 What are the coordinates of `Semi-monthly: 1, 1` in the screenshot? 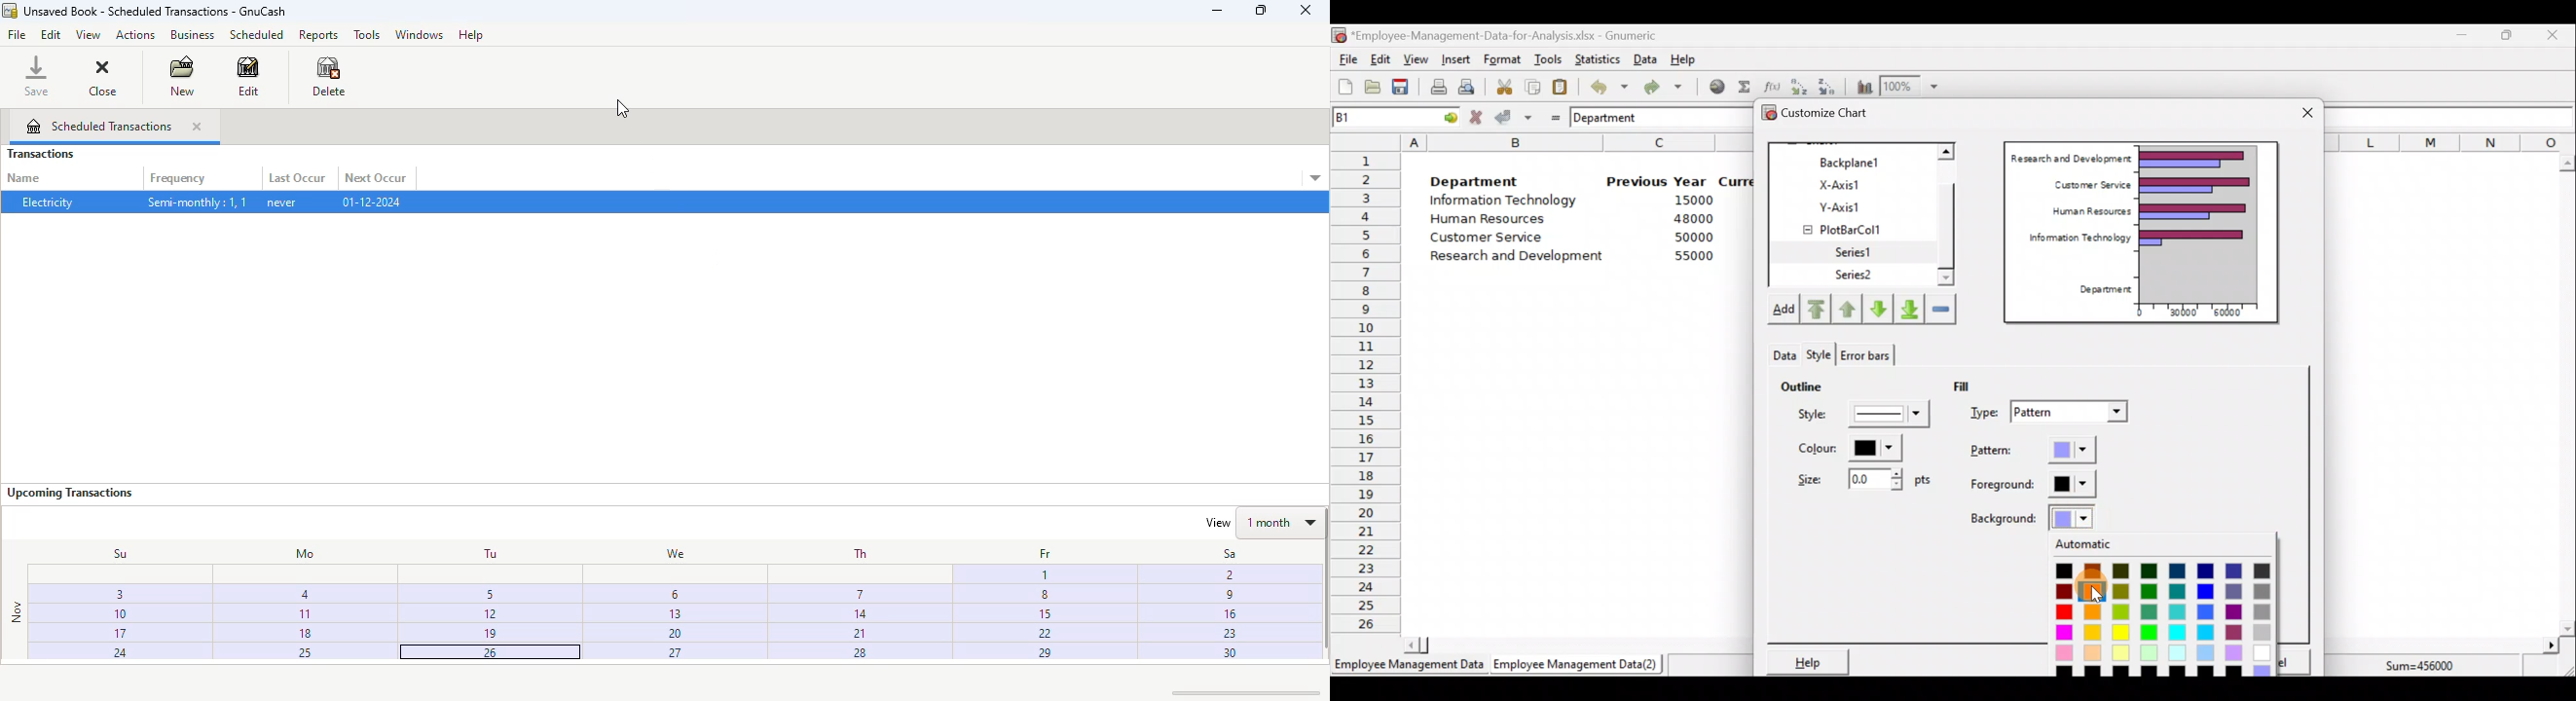 It's located at (196, 203).